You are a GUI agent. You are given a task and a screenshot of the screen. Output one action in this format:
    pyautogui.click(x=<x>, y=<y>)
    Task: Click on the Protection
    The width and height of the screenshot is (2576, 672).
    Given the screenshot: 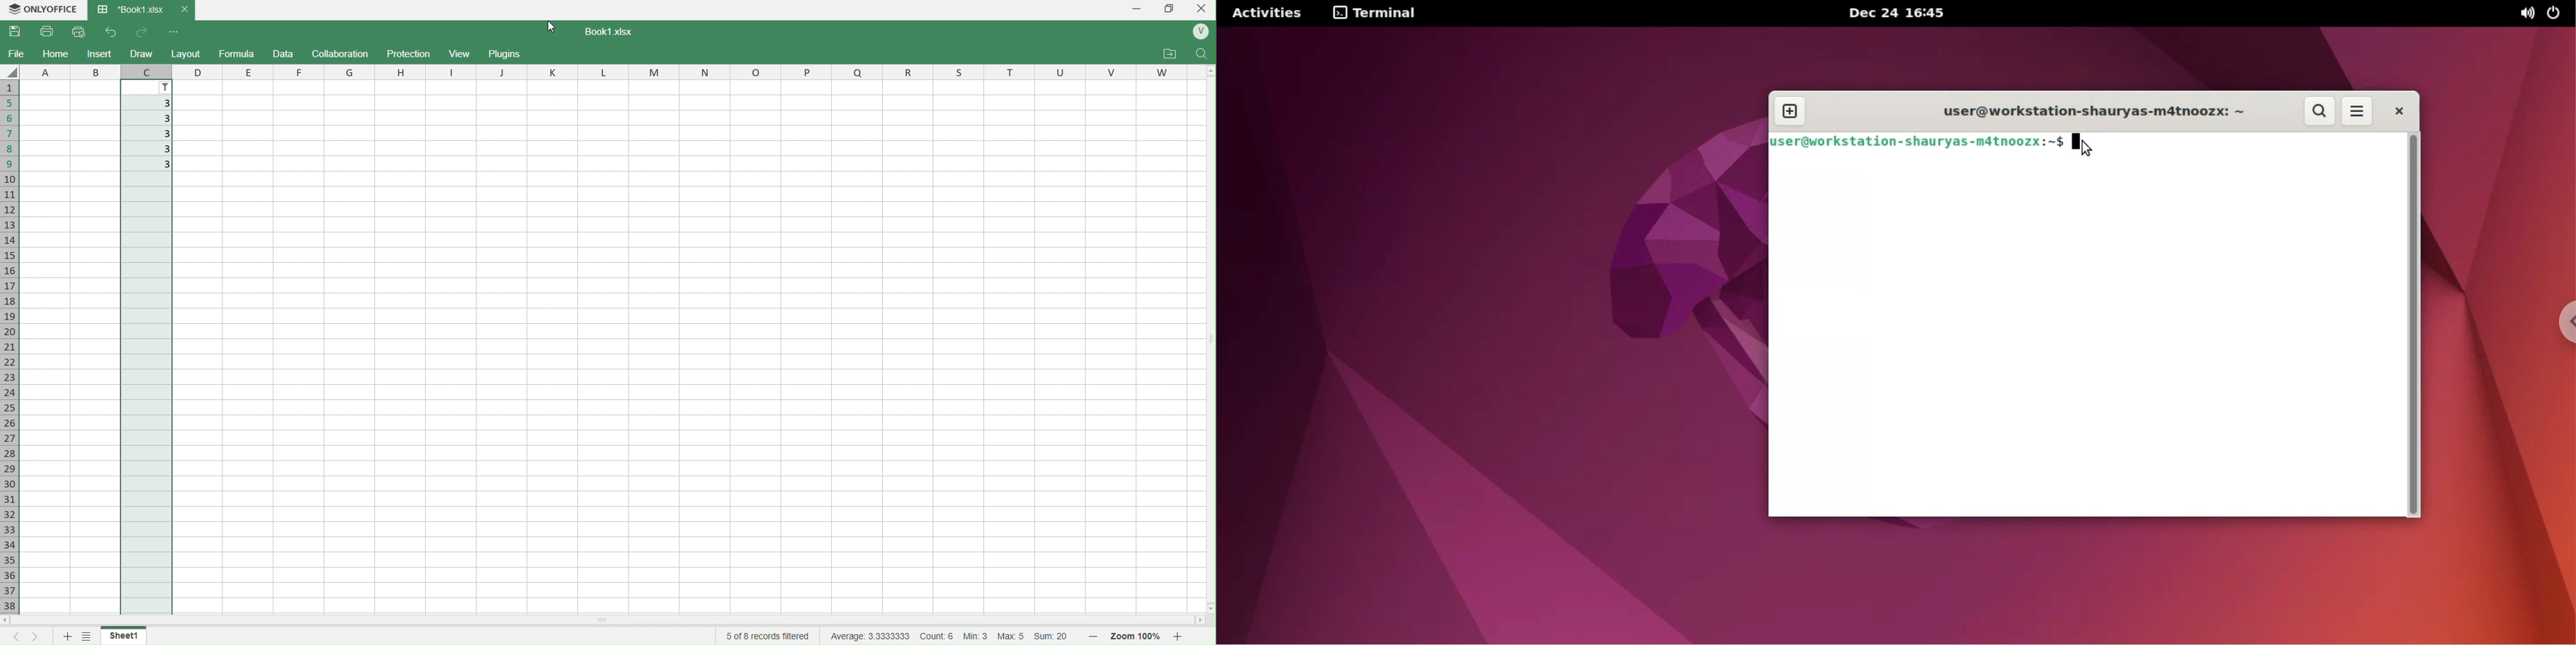 What is the action you would take?
    pyautogui.click(x=410, y=54)
    